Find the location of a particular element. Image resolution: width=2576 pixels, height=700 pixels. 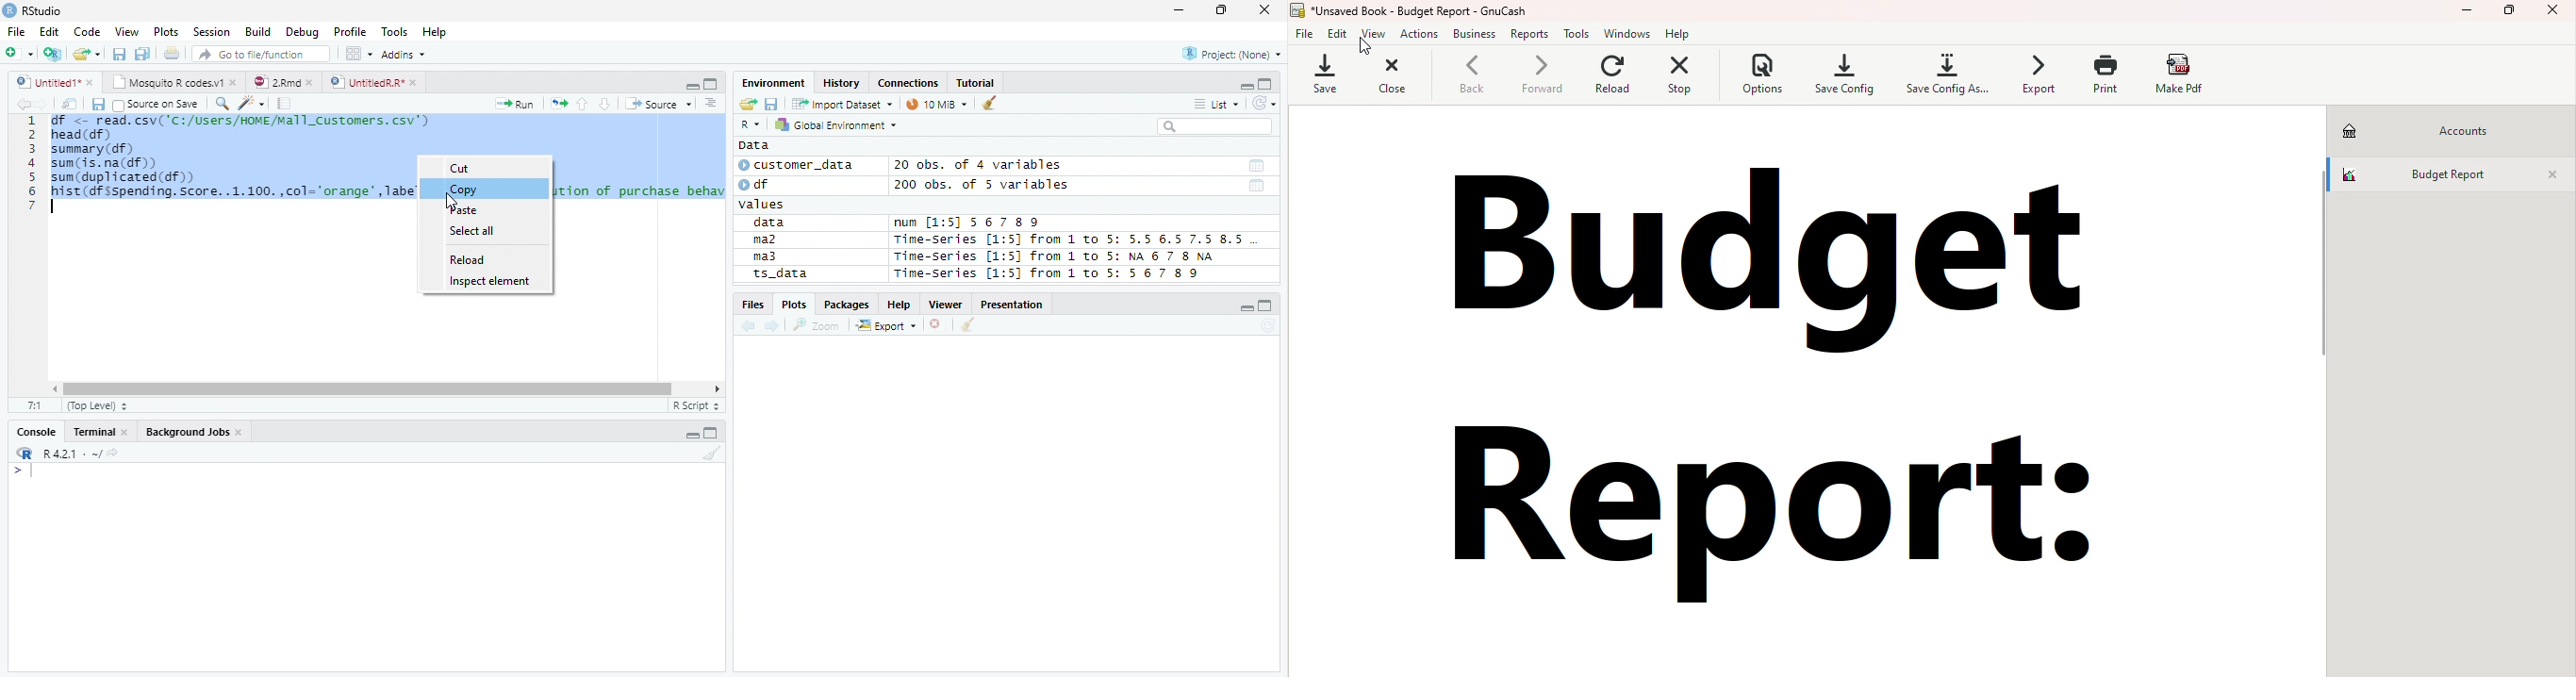

Show document outline is located at coordinates (709, 103).